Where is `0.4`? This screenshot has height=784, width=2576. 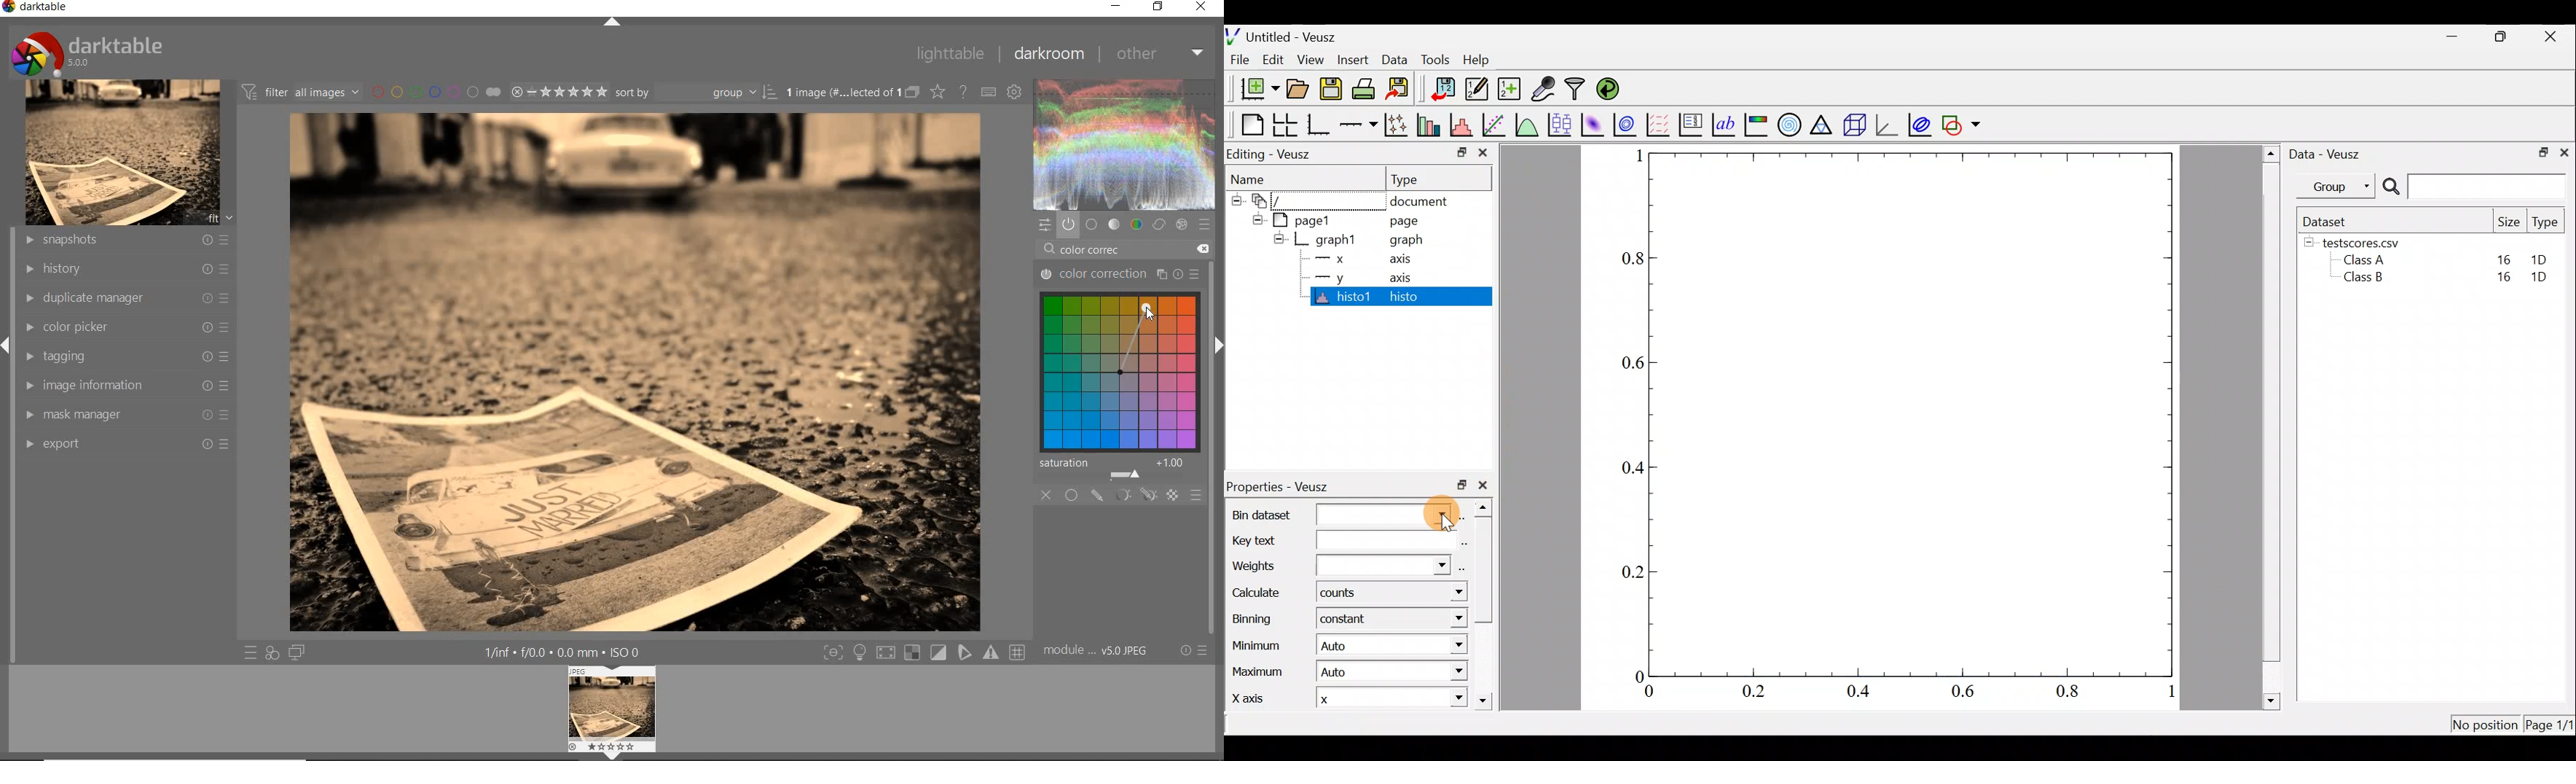 0.4 is located at coordinates (1626, 466).